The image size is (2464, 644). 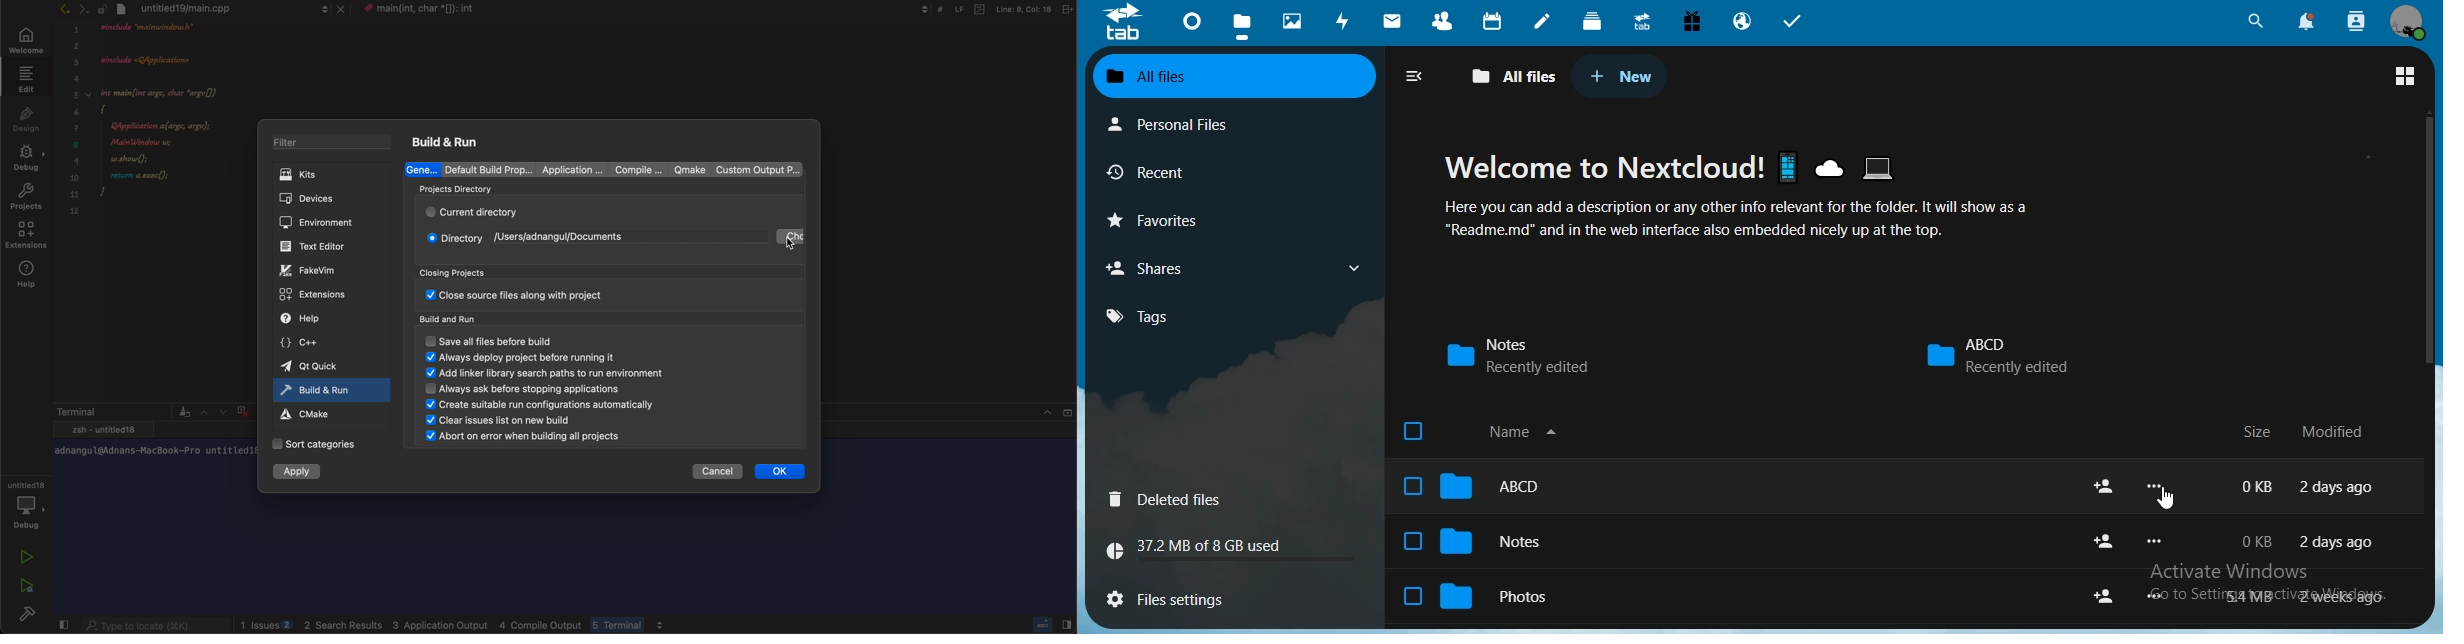 What do you see at coordinates (423, 168) in the screenshot?
I see `general` at bounding box center [423, 168].